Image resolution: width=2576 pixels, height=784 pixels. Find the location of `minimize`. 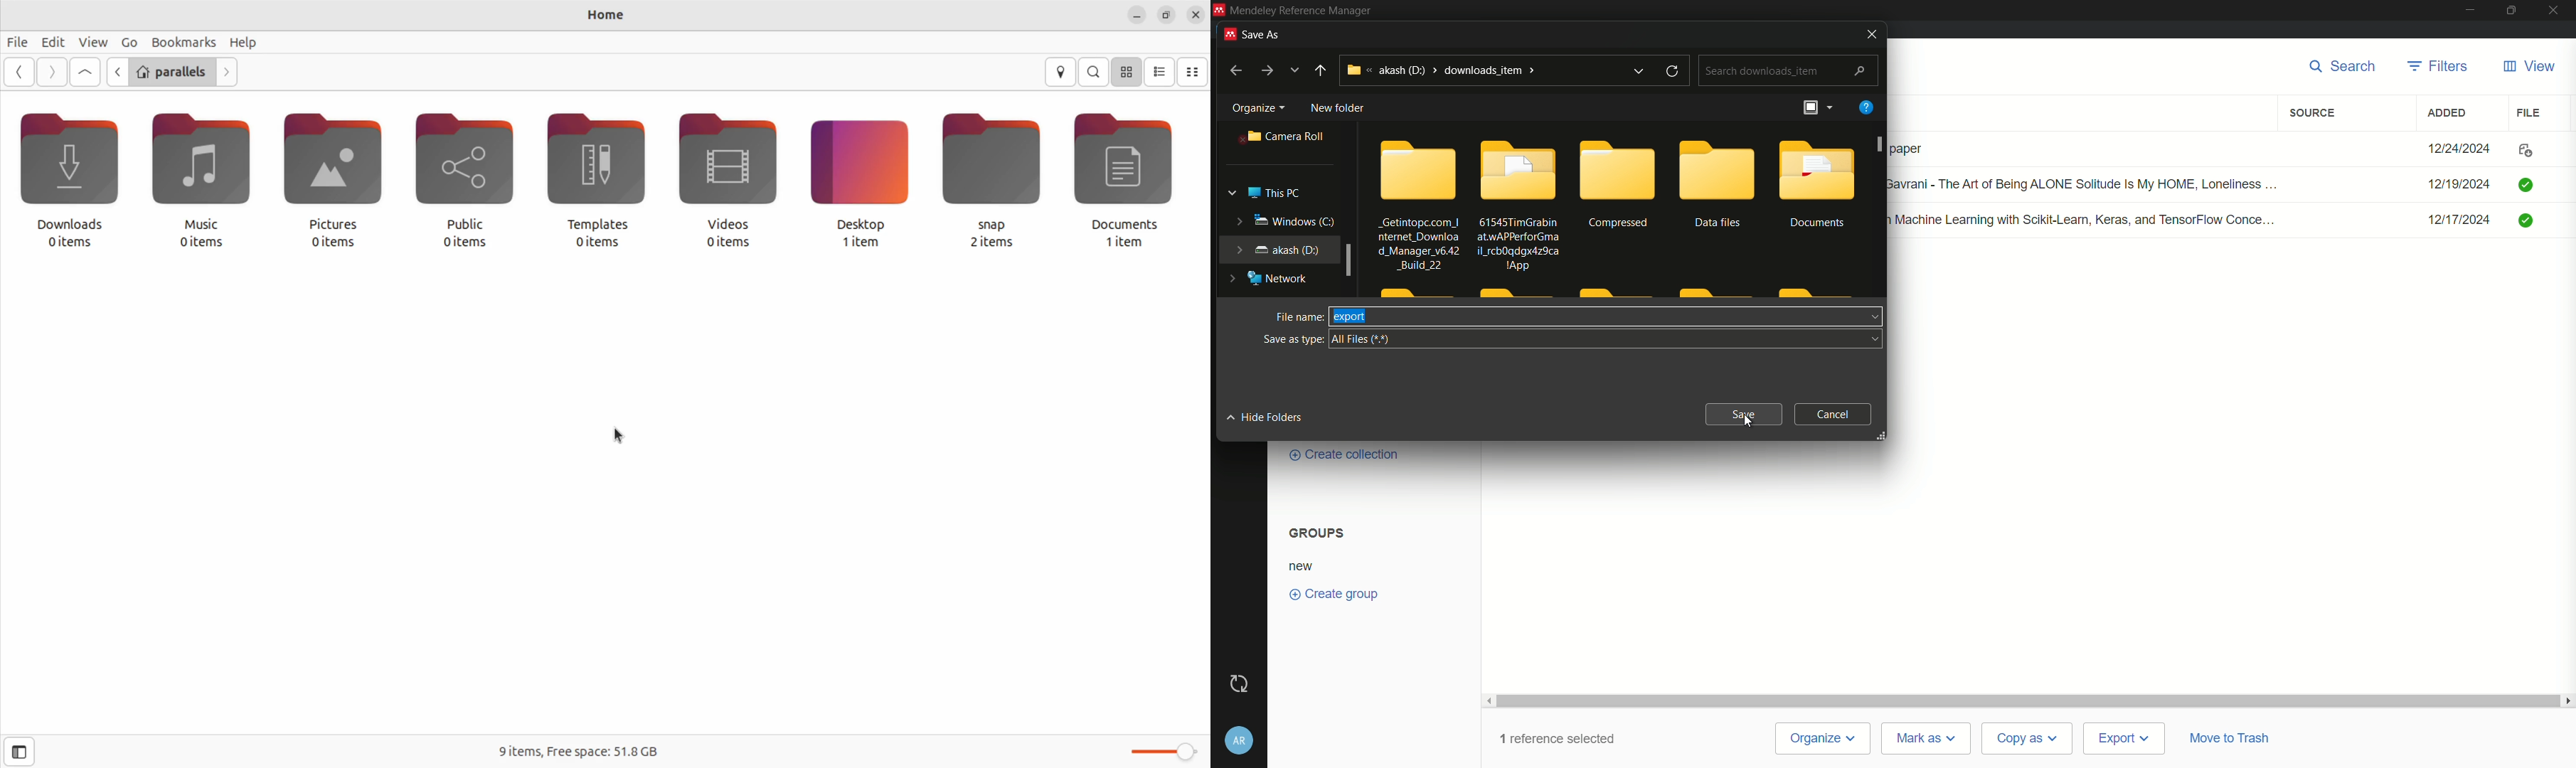

minimize is located at coordinates (2469, 9).